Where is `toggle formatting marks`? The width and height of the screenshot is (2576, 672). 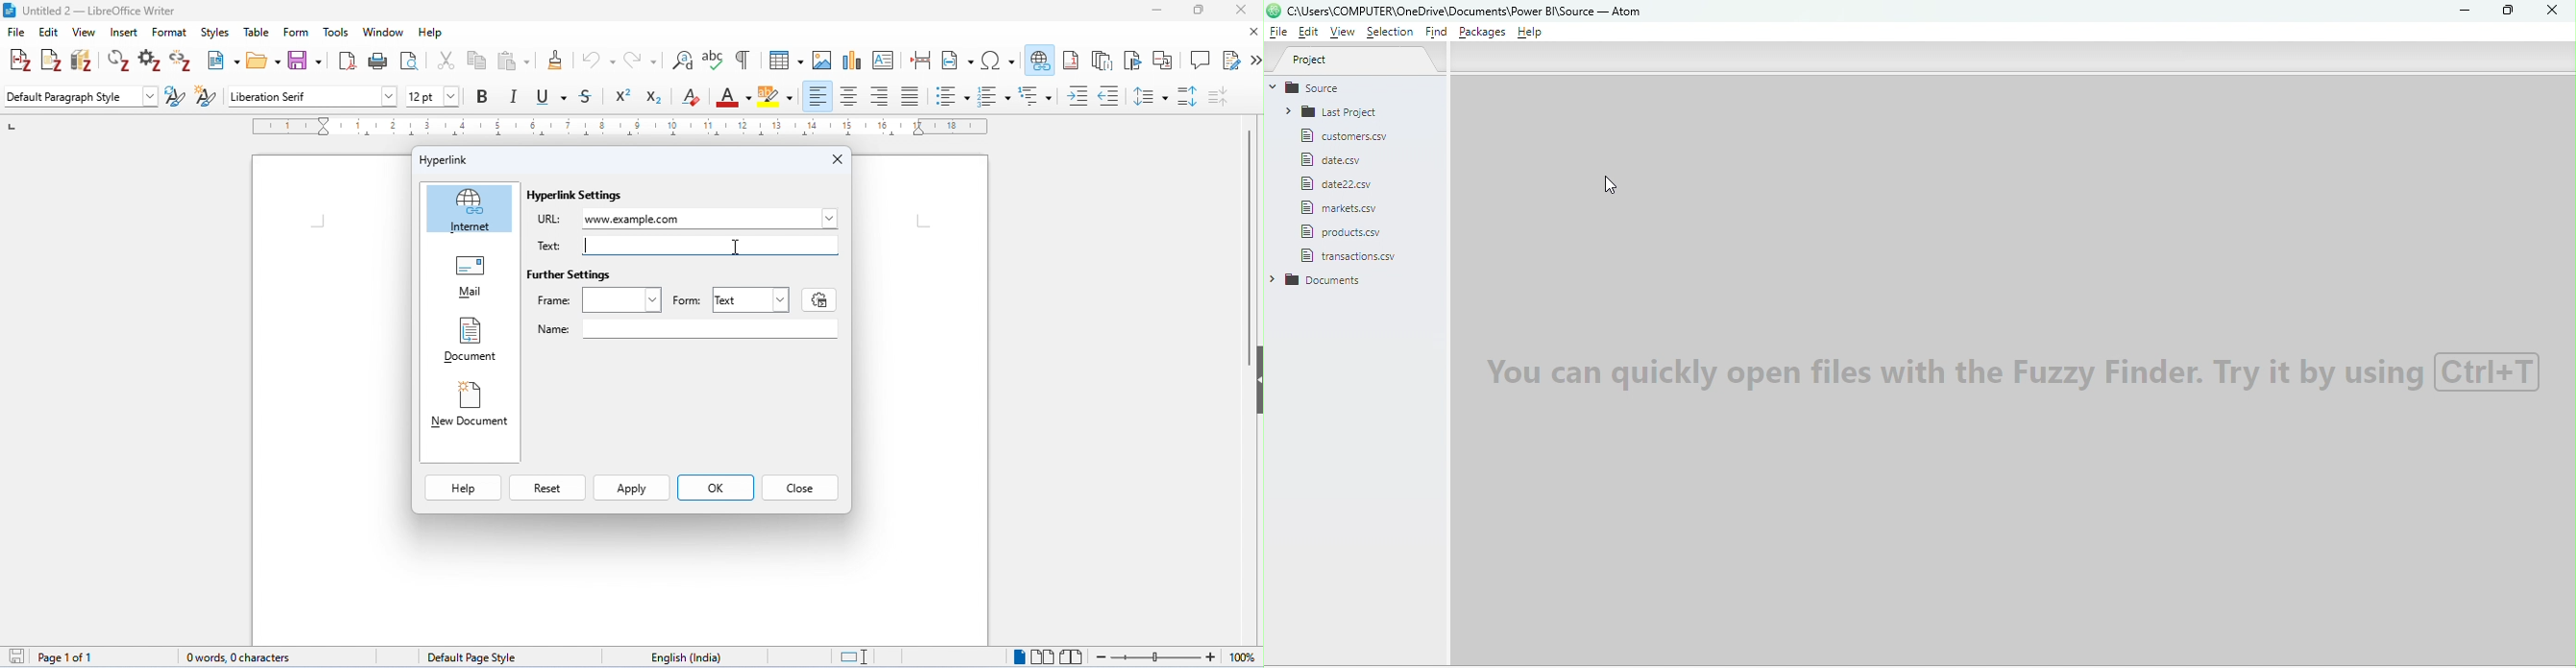 toggle formatting marks is located at coordinates (743, 59).